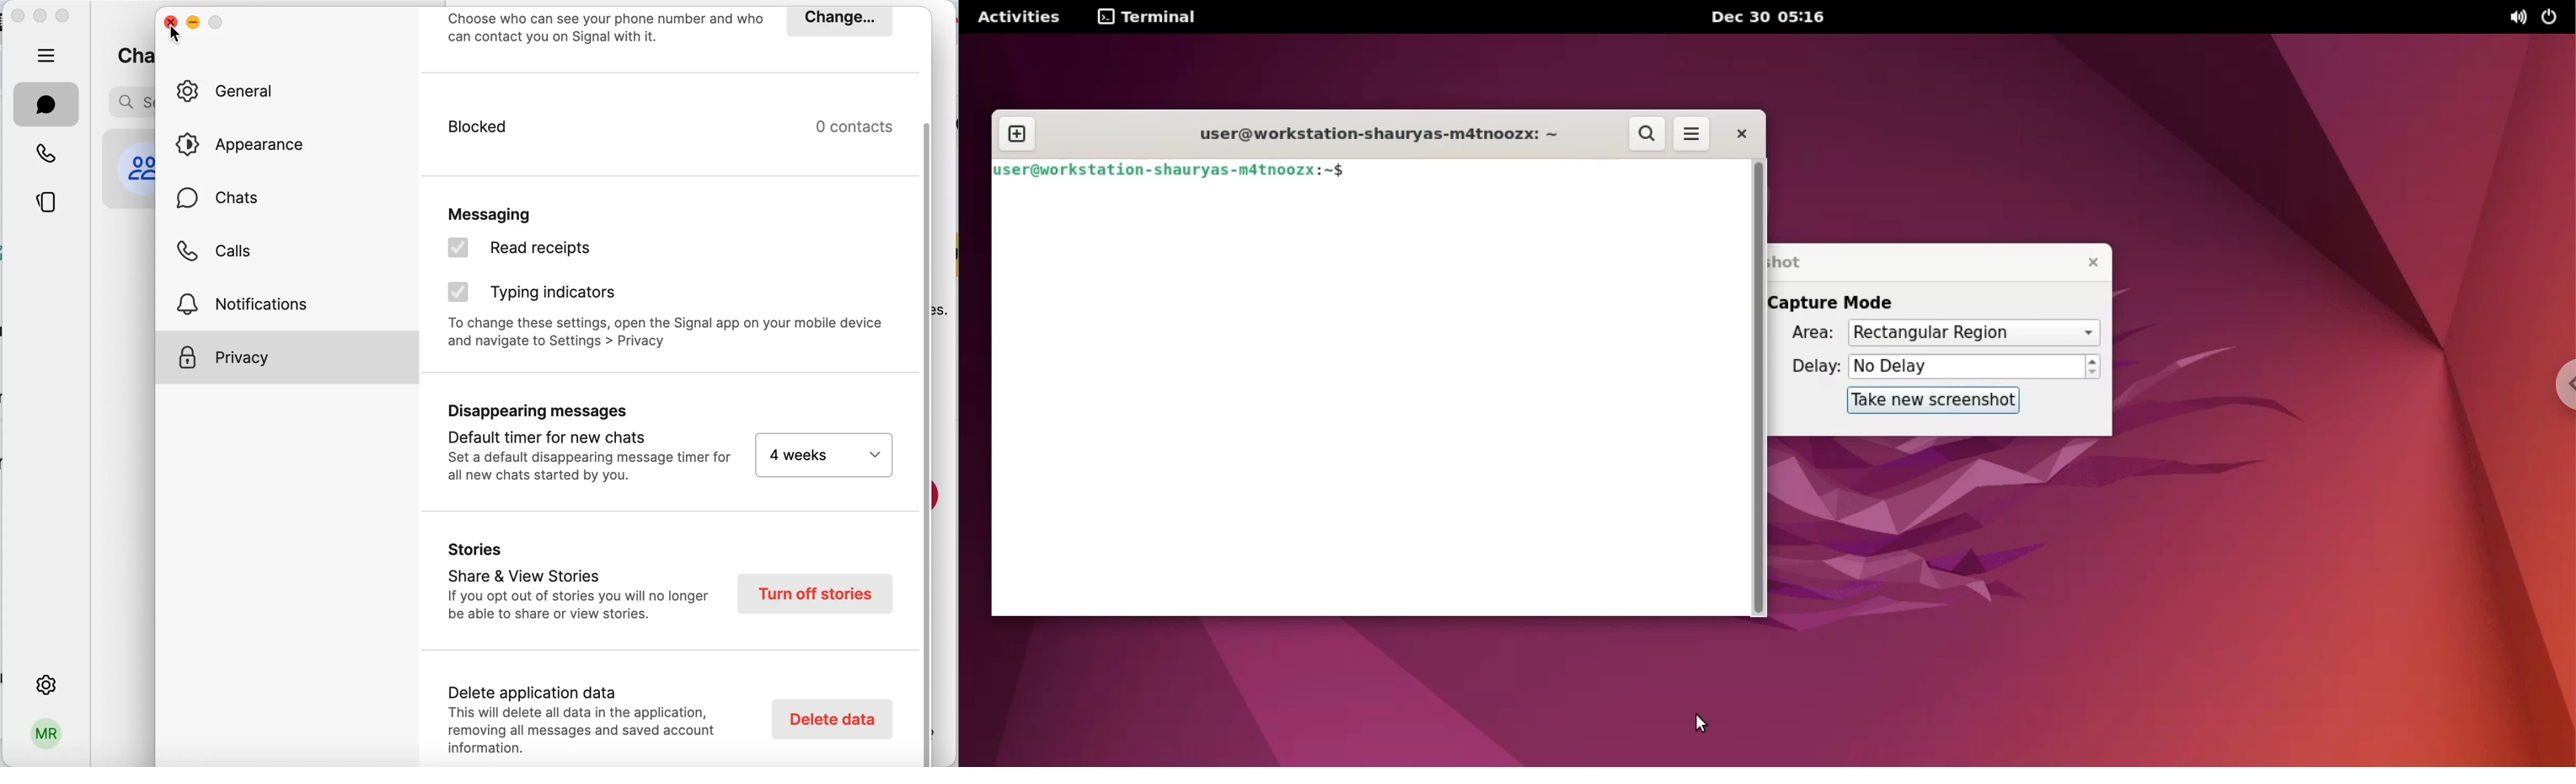  What do you see at coordinates (1695, 133) in the screenshot?
I see `menu ` at bounding box center [1695, 133].